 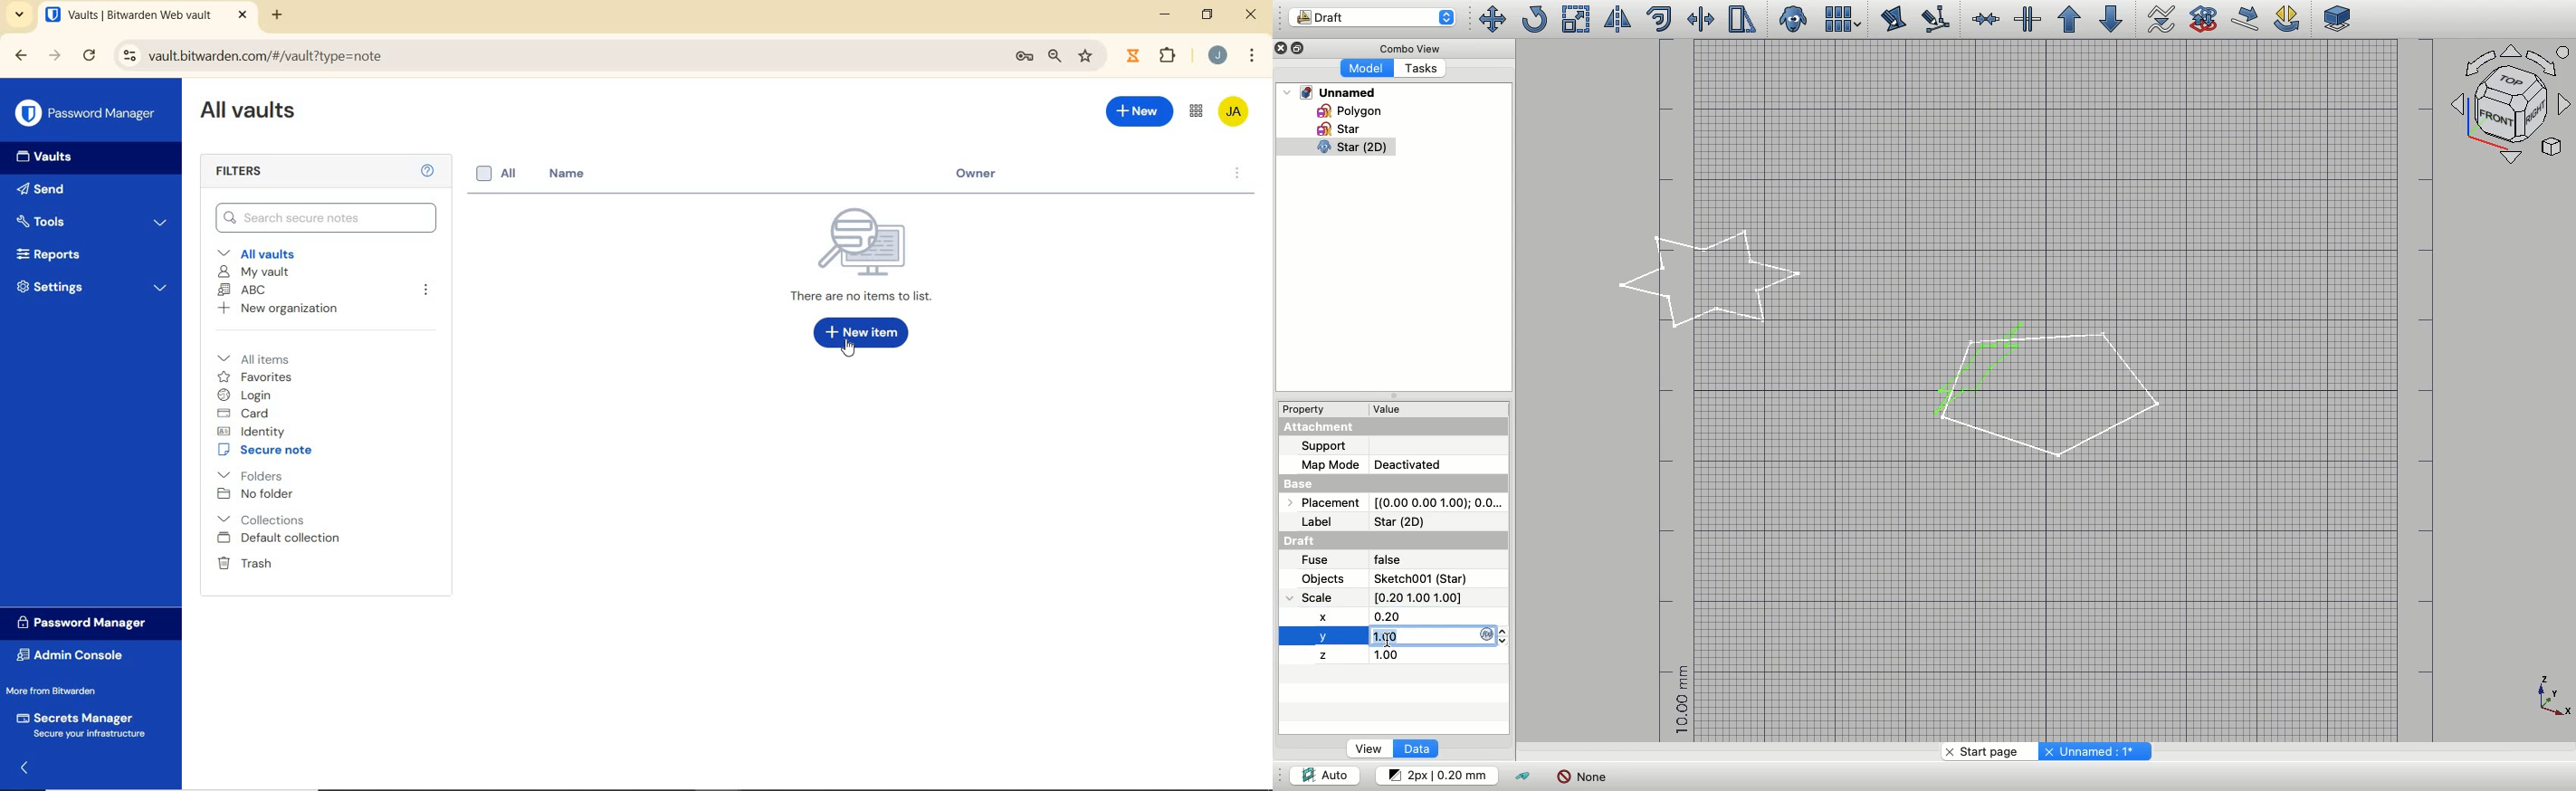 What do you see at coordinates (430, 171) in the screenshot?
I see `Help` at bounding box center [430, 171].